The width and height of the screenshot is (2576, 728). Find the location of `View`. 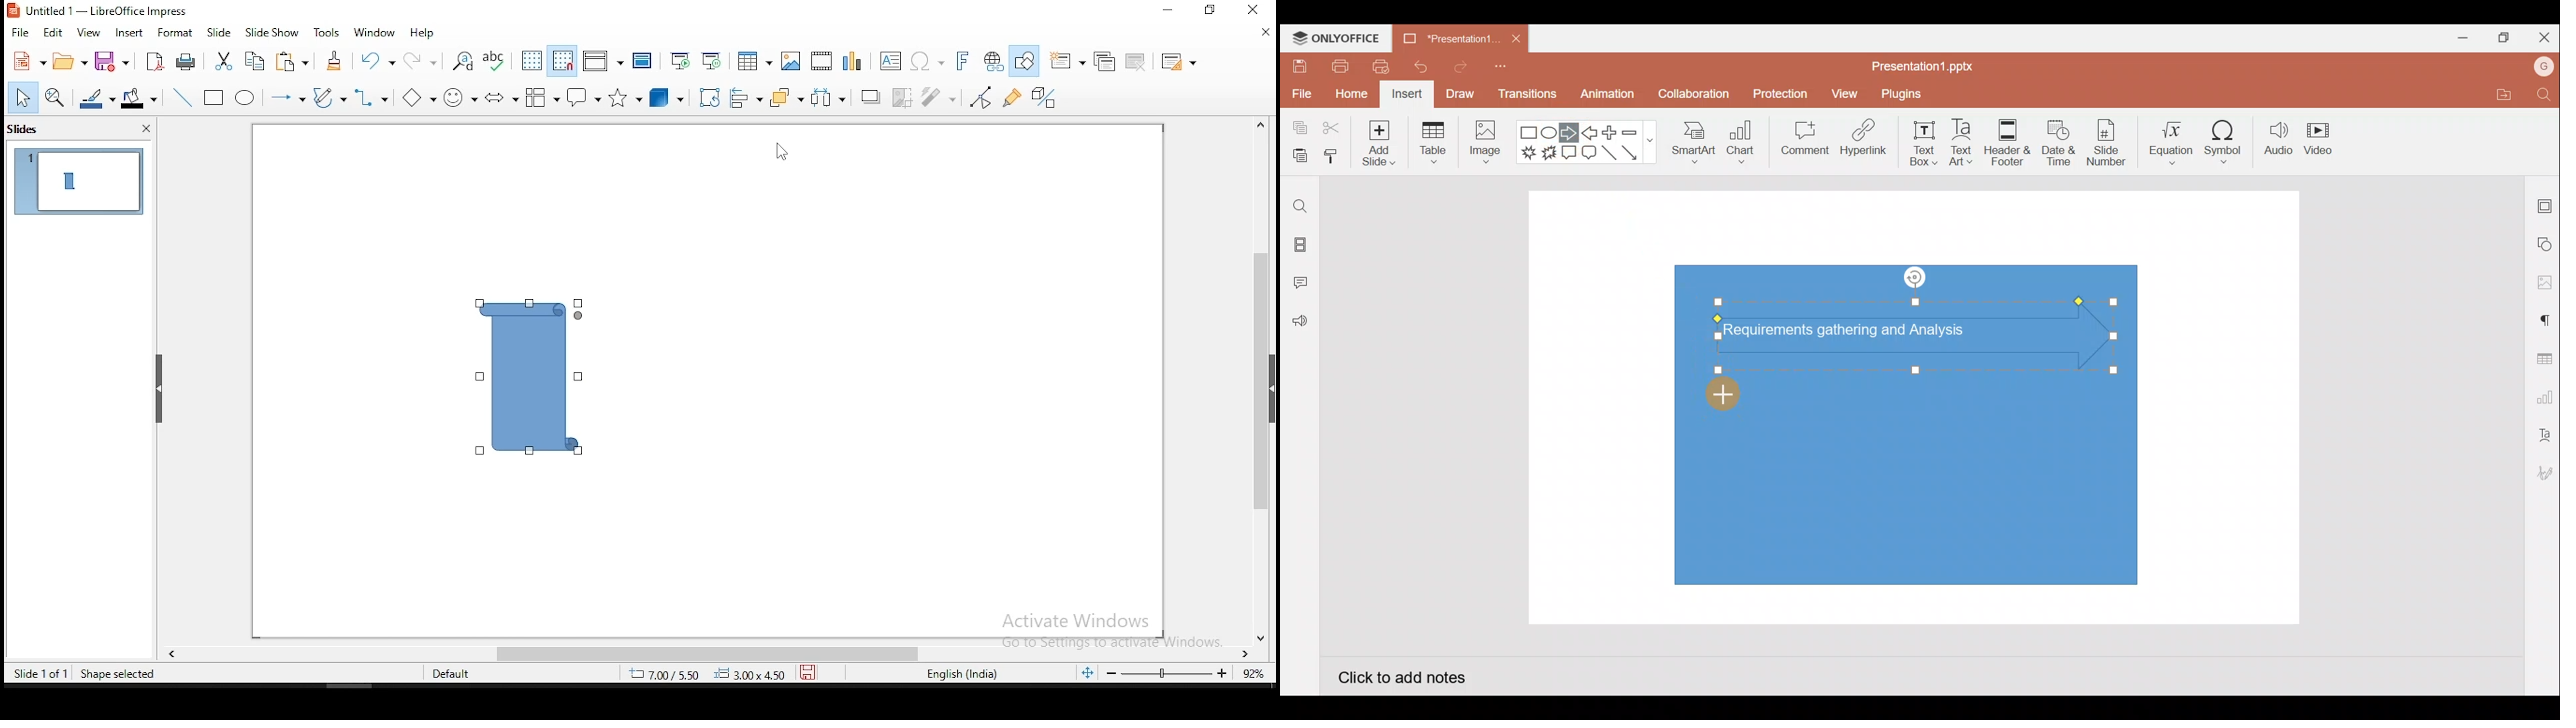

View is located at coordinates (1847, 91).